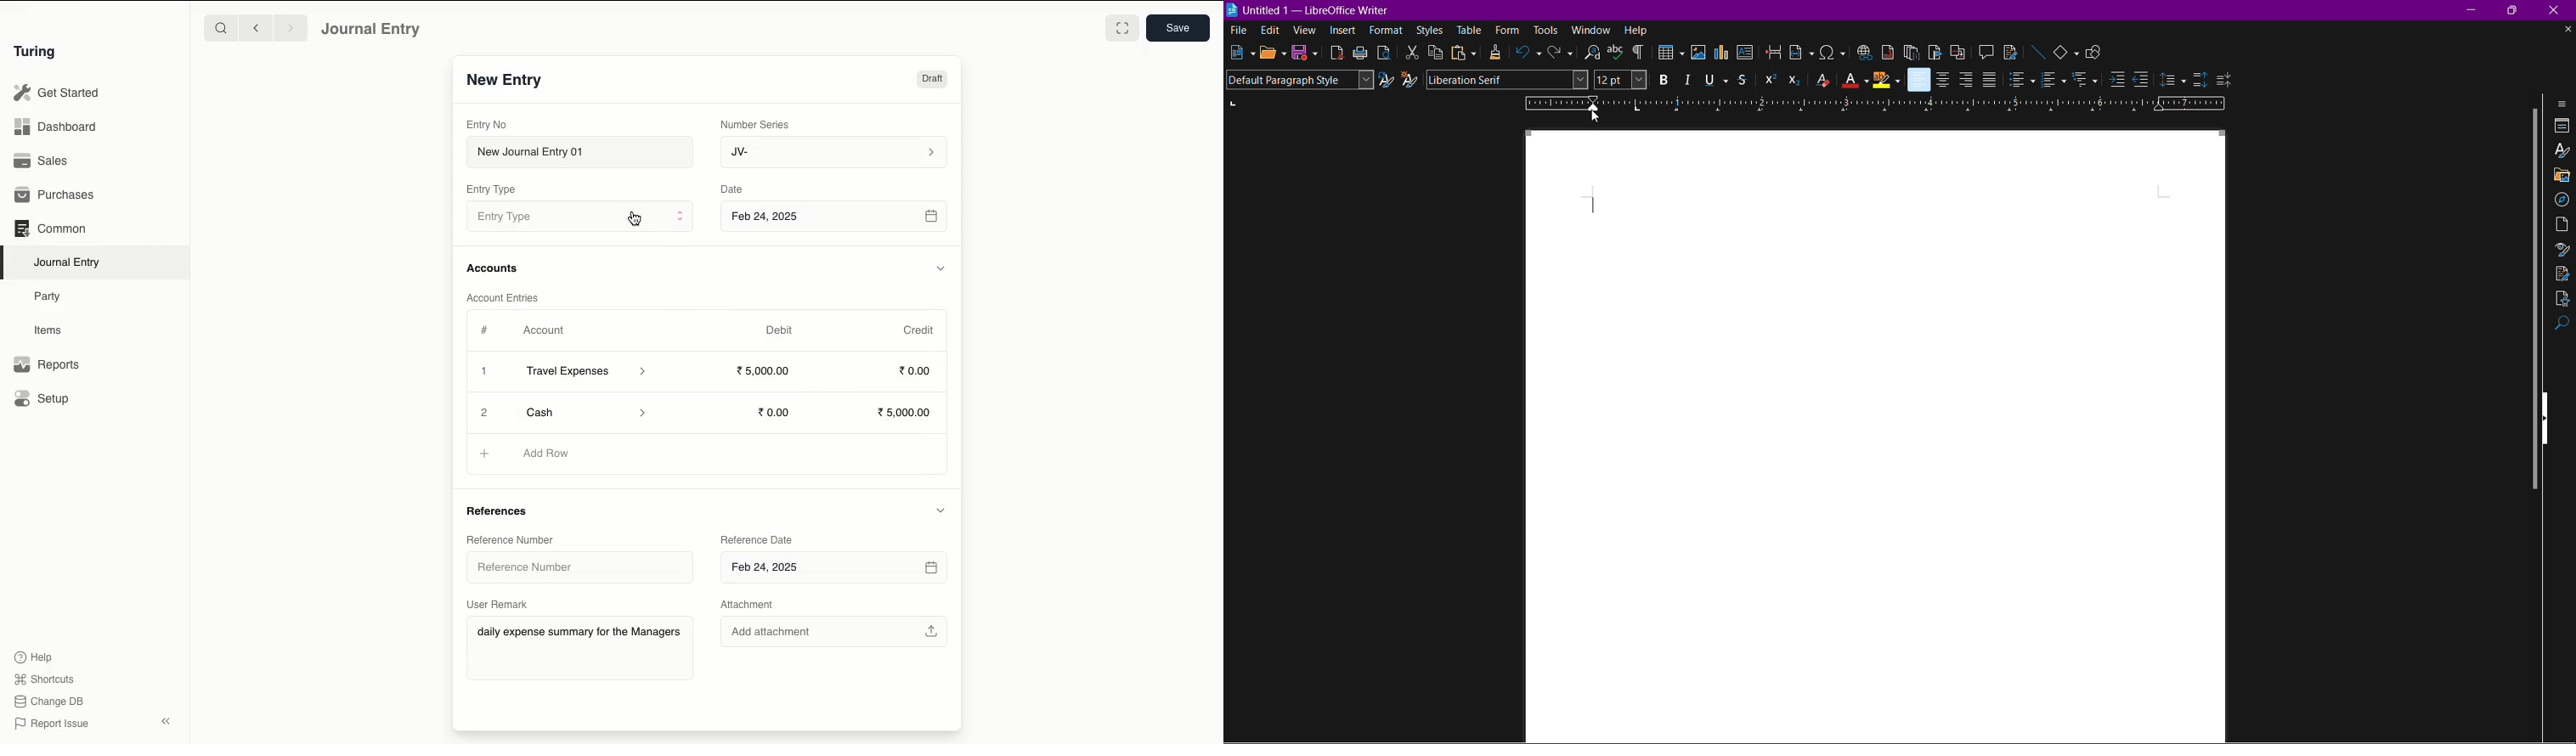  What do you see at coordinates (1833, 51) in the screenshot?
I see `Insert special character` at bounding box center [1833, 51].